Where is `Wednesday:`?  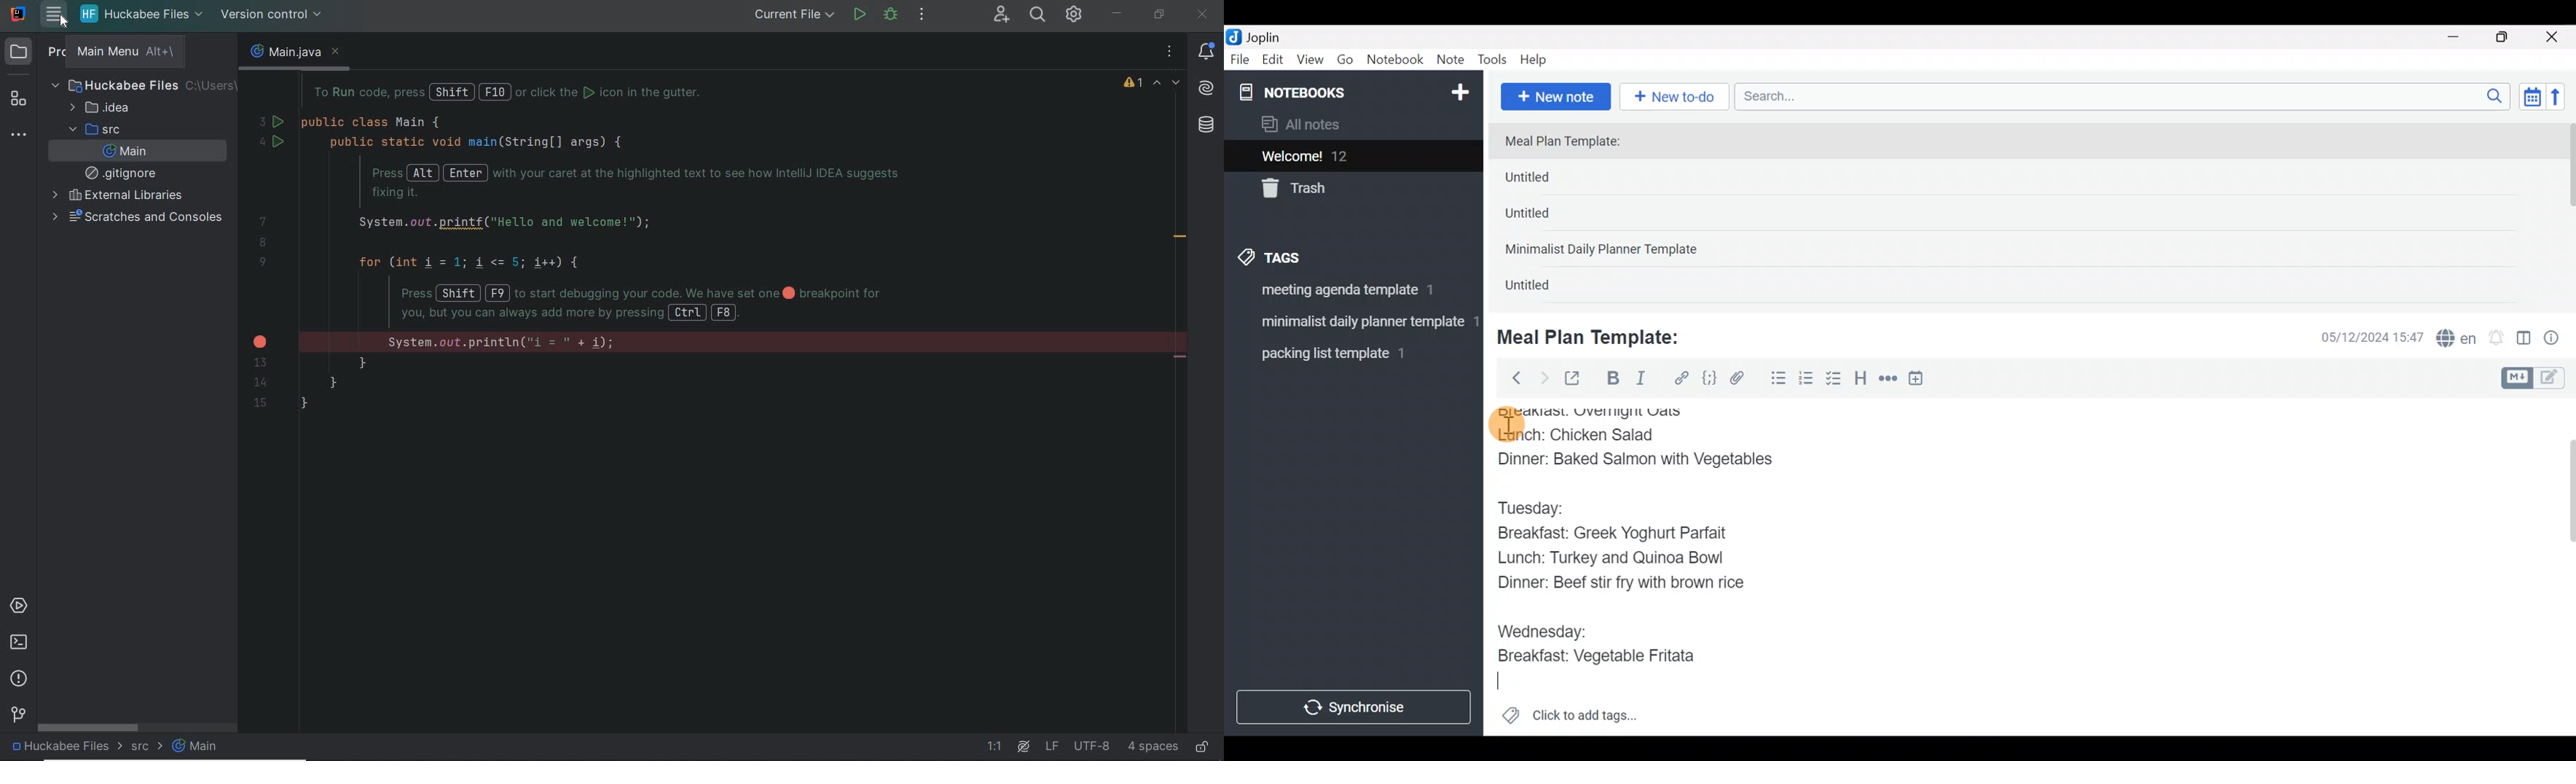
Wednesday: is located at coordinates (1545, 627).